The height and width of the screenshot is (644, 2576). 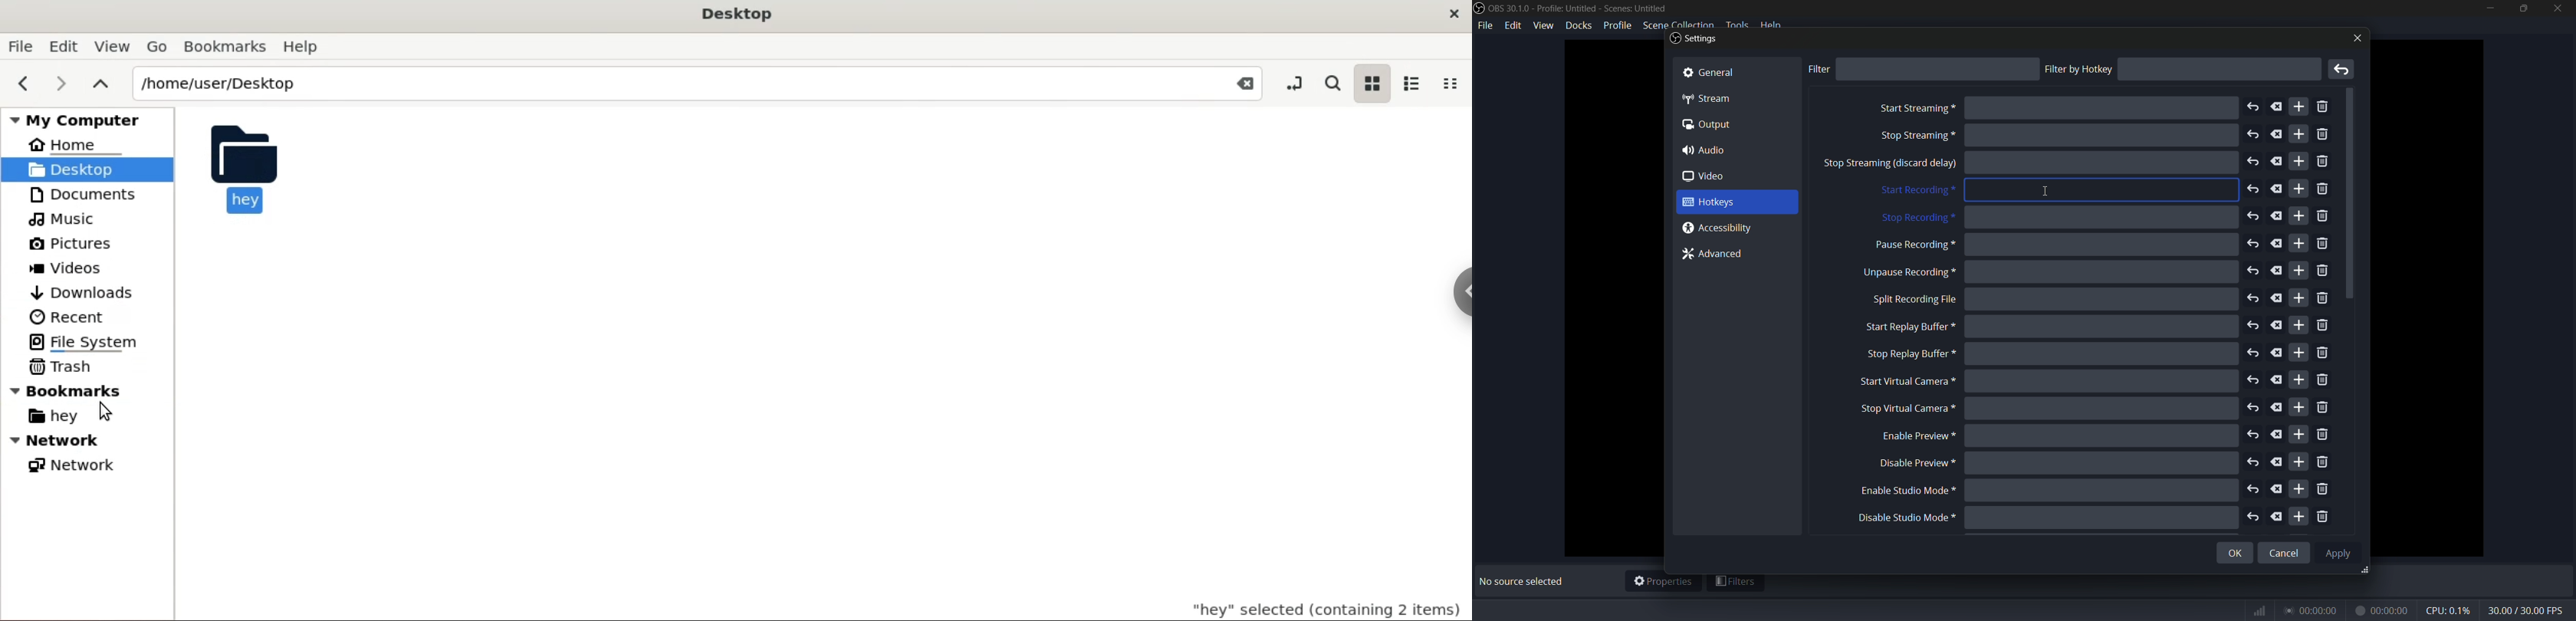 What do you see at coordinates (1486, 26) in the screenshot?
I see `file menu` at bounding box center [1486, 26].